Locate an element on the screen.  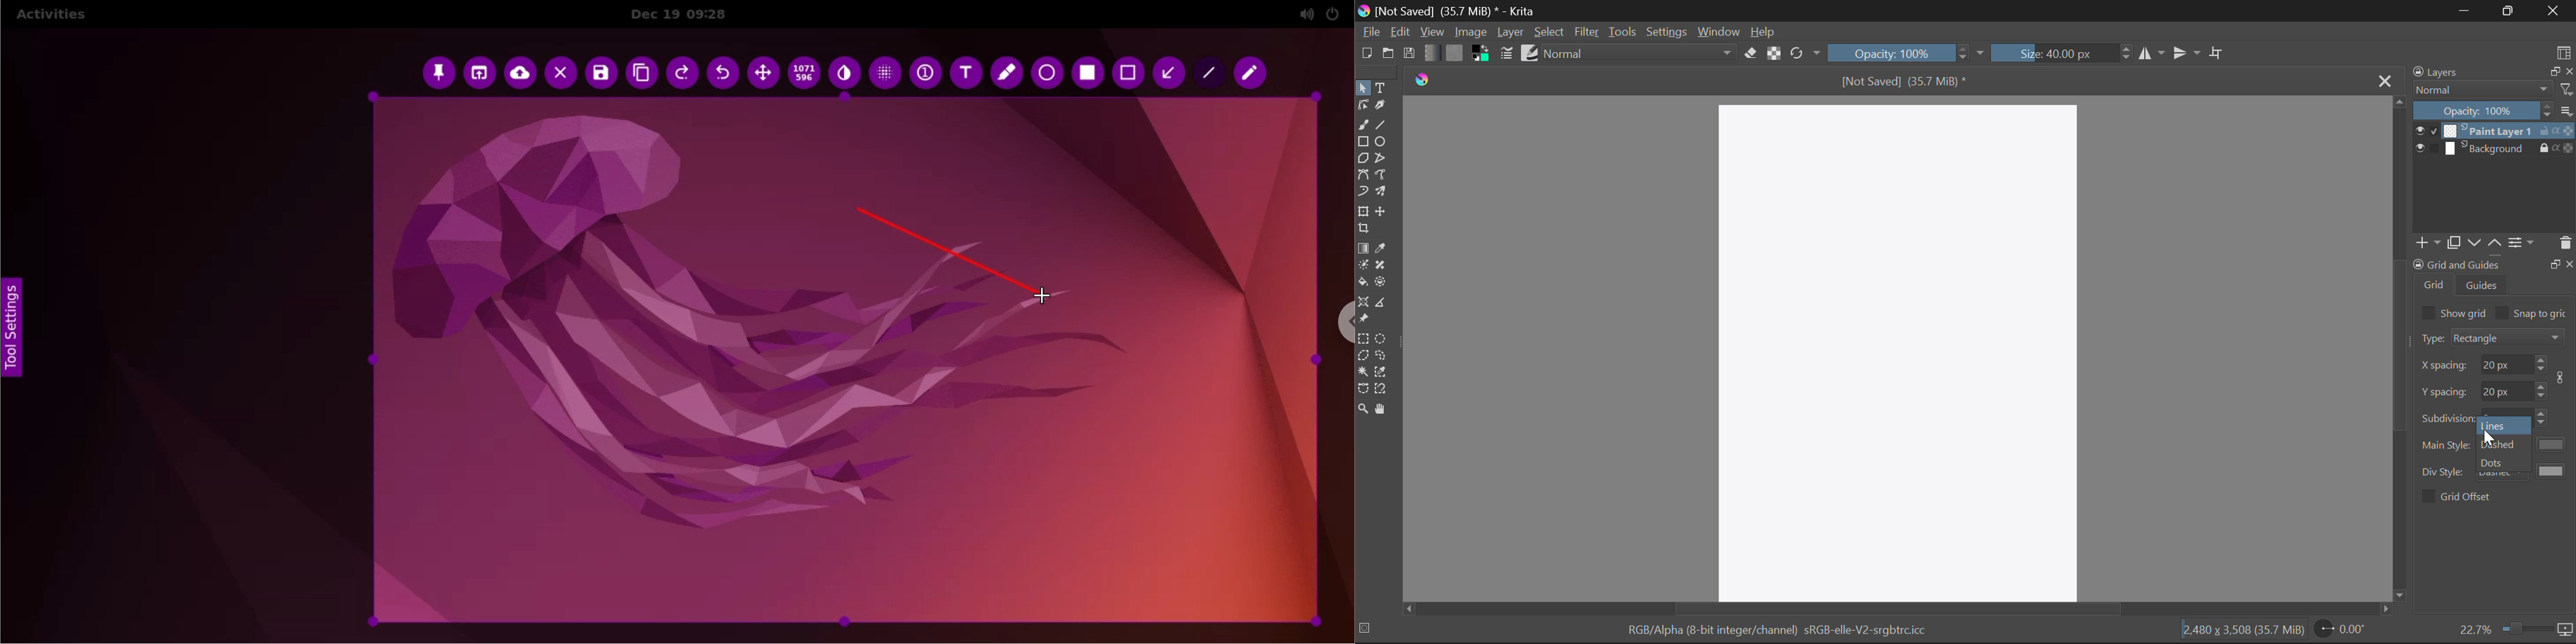
color is located at coordinates (2553, 470).